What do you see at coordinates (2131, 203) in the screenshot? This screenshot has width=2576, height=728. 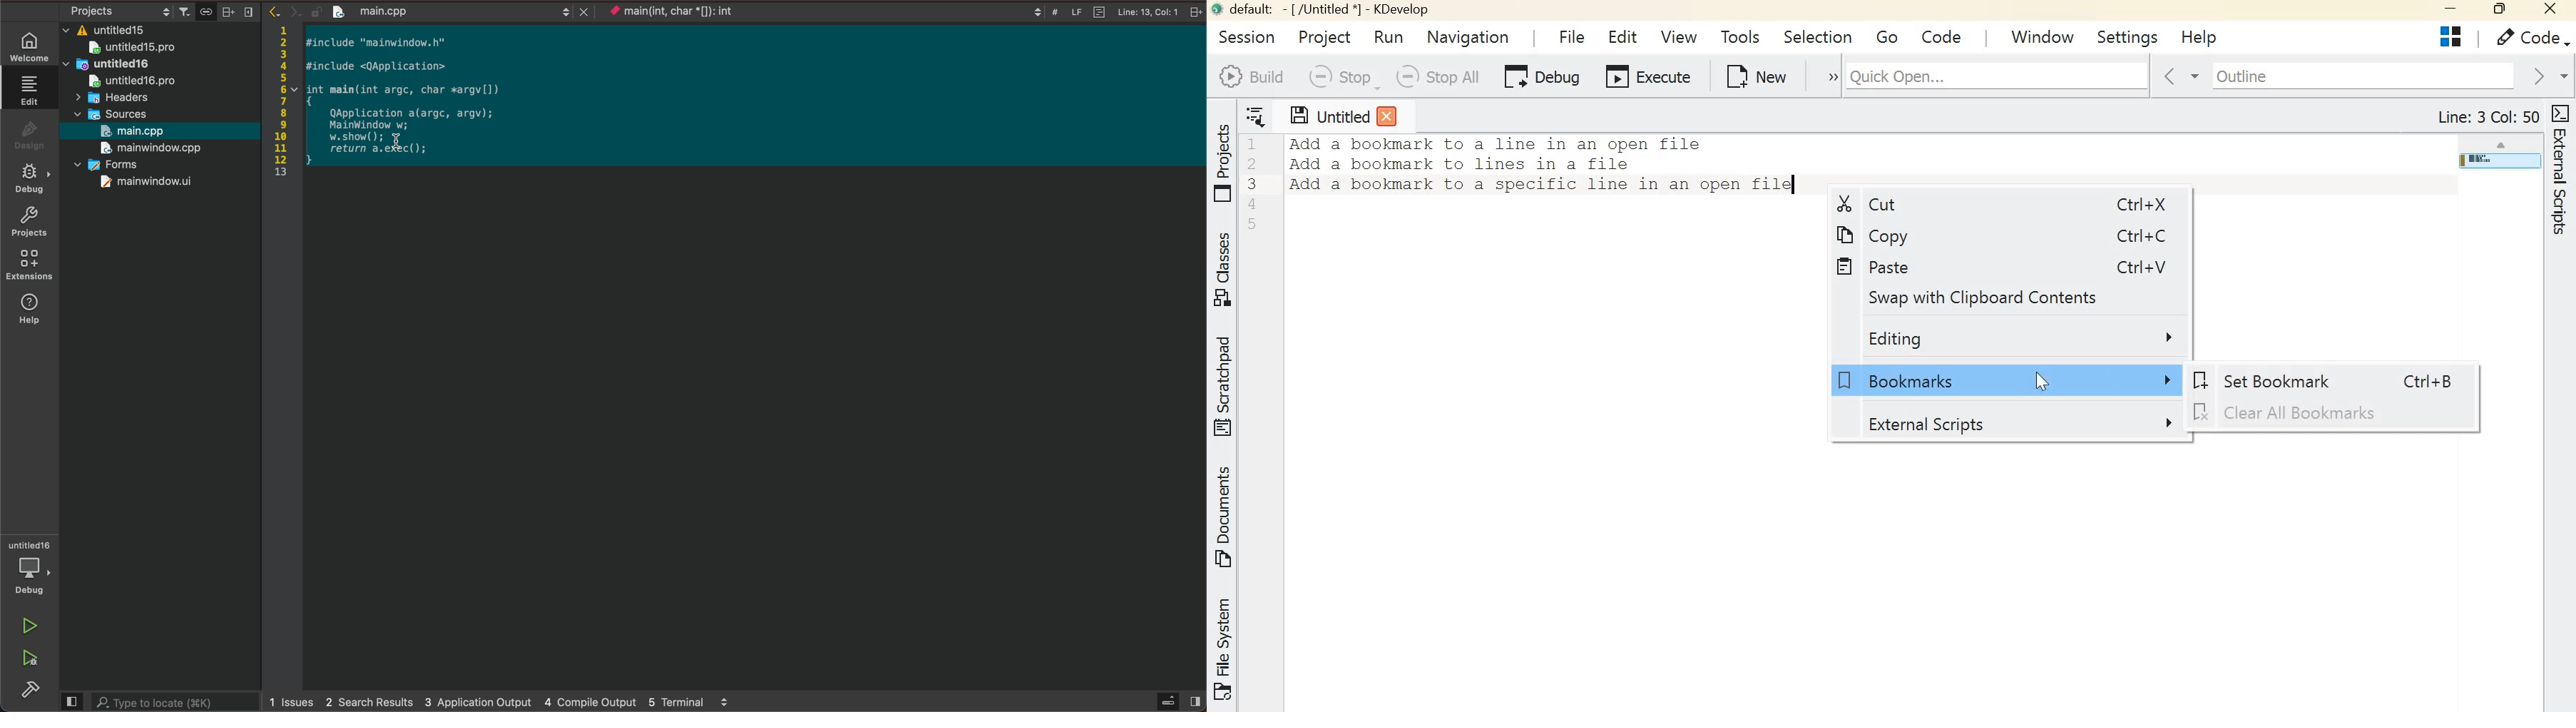 I see `Ctrl+X` at bounding box center [2131, 203].